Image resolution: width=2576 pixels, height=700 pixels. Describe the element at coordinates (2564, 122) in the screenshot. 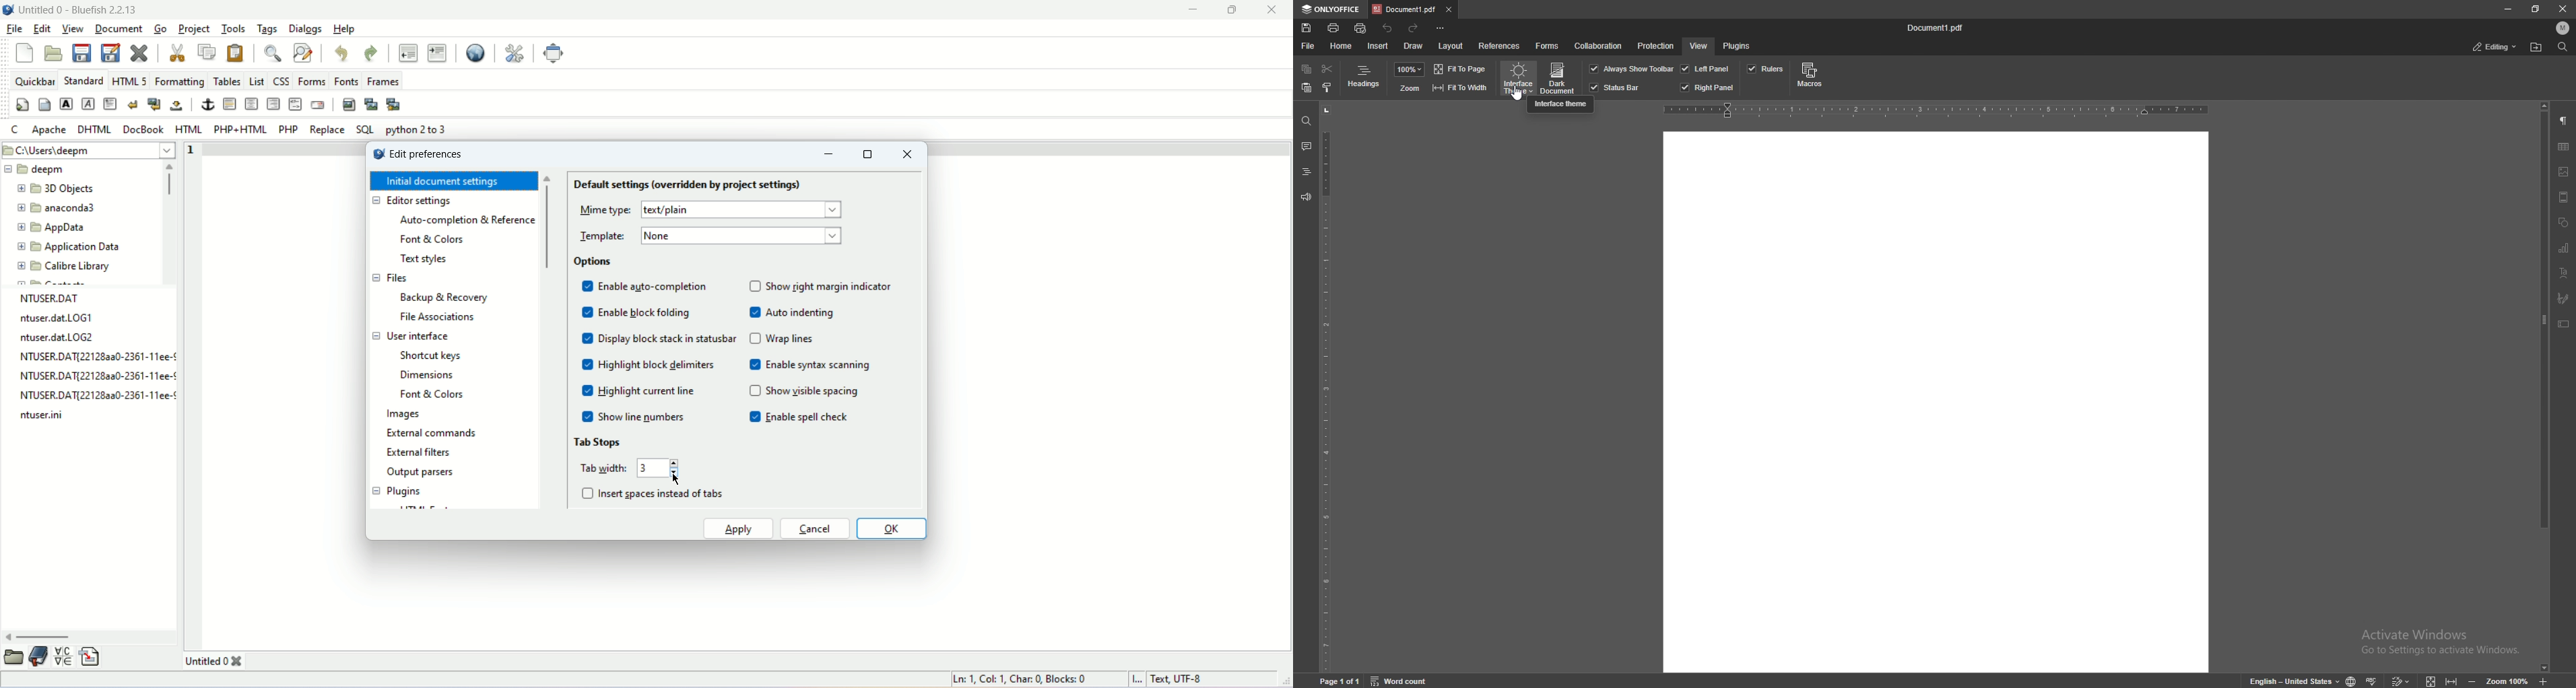

I see `paragraph` at that location.